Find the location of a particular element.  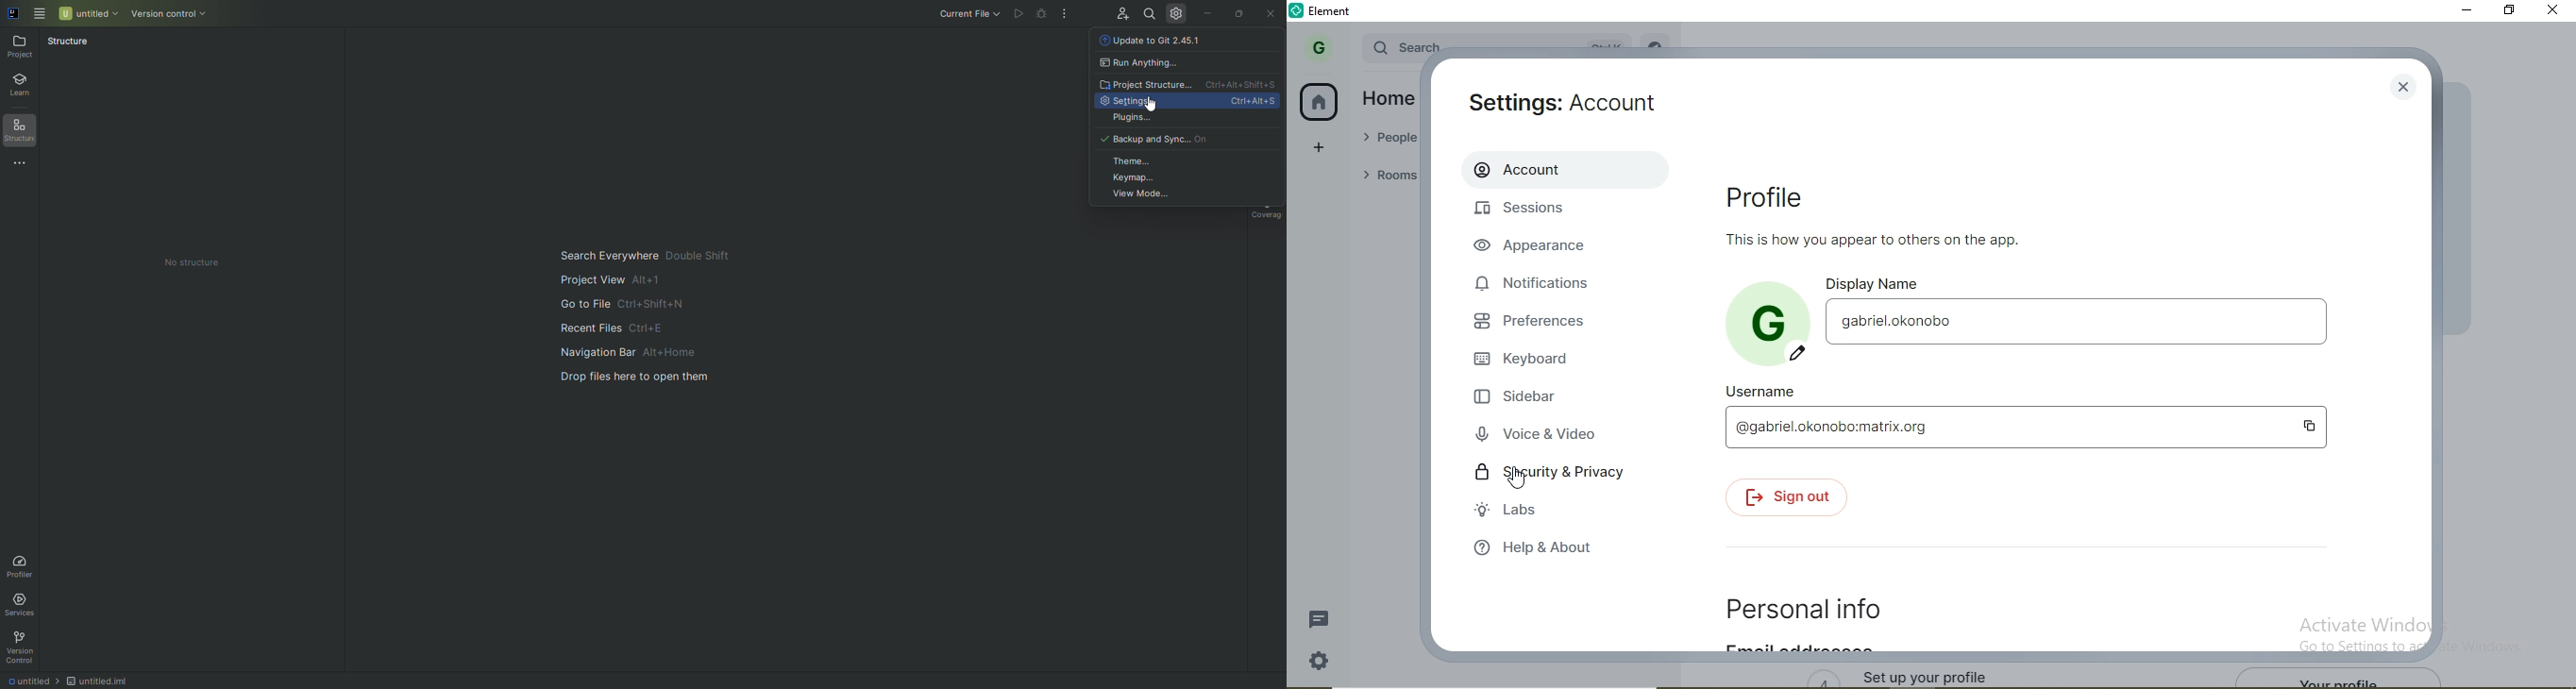

username is located at coordinates (1759, 390).